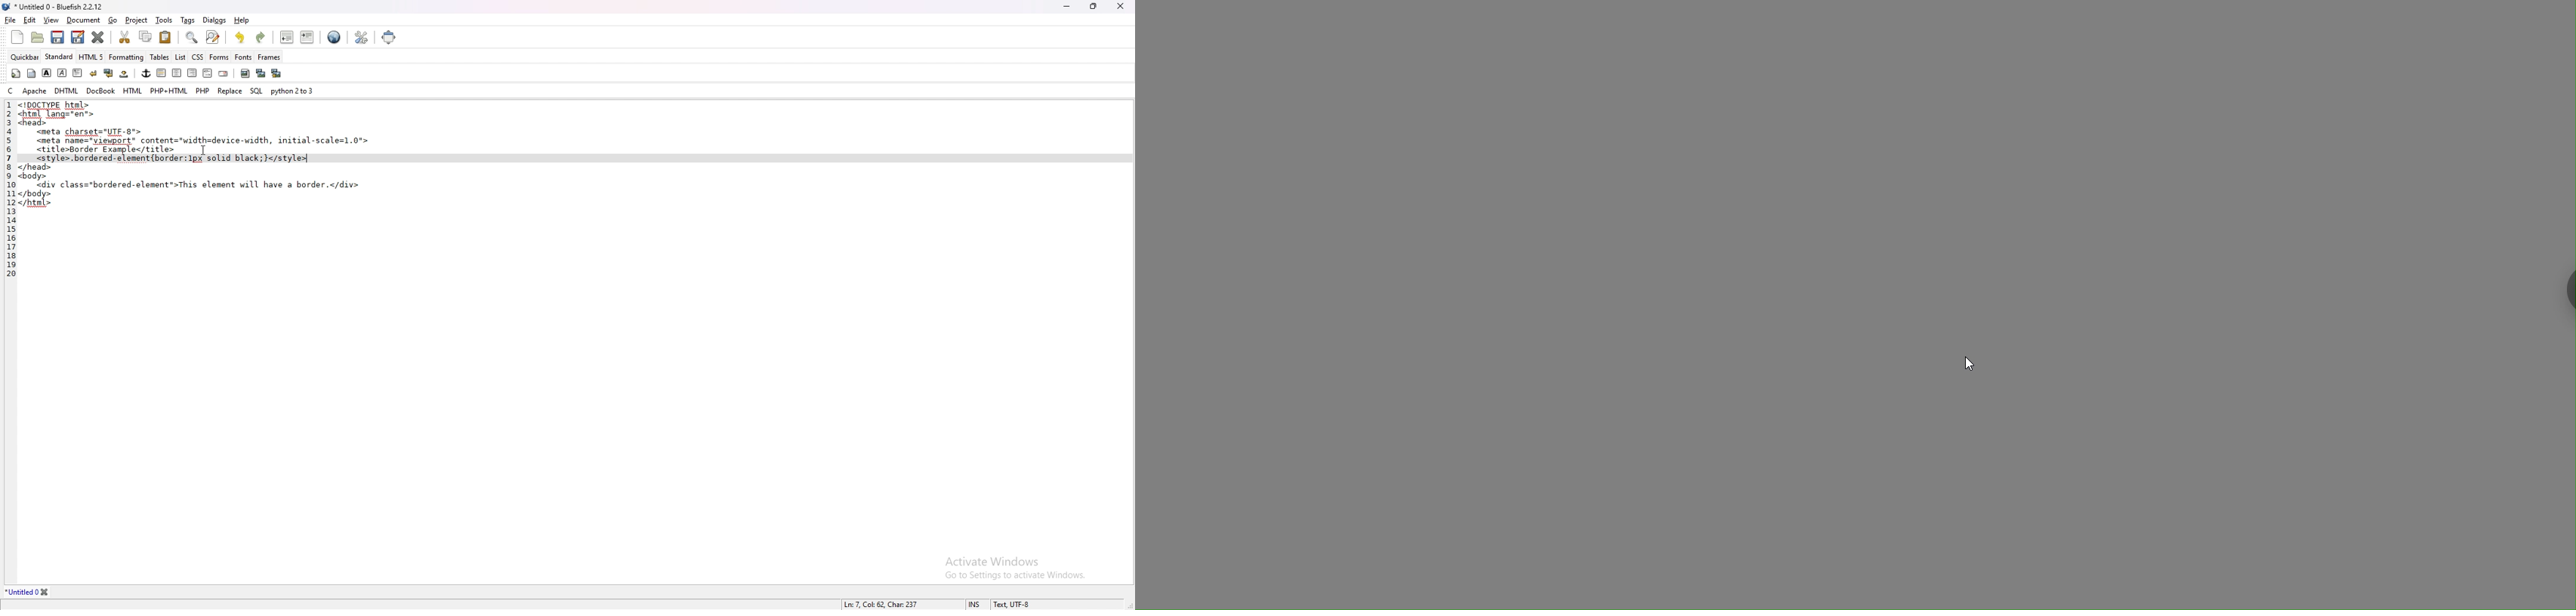 The width and height of the screenshot is (2576, 616). I want to click on body, so click(31, 73).